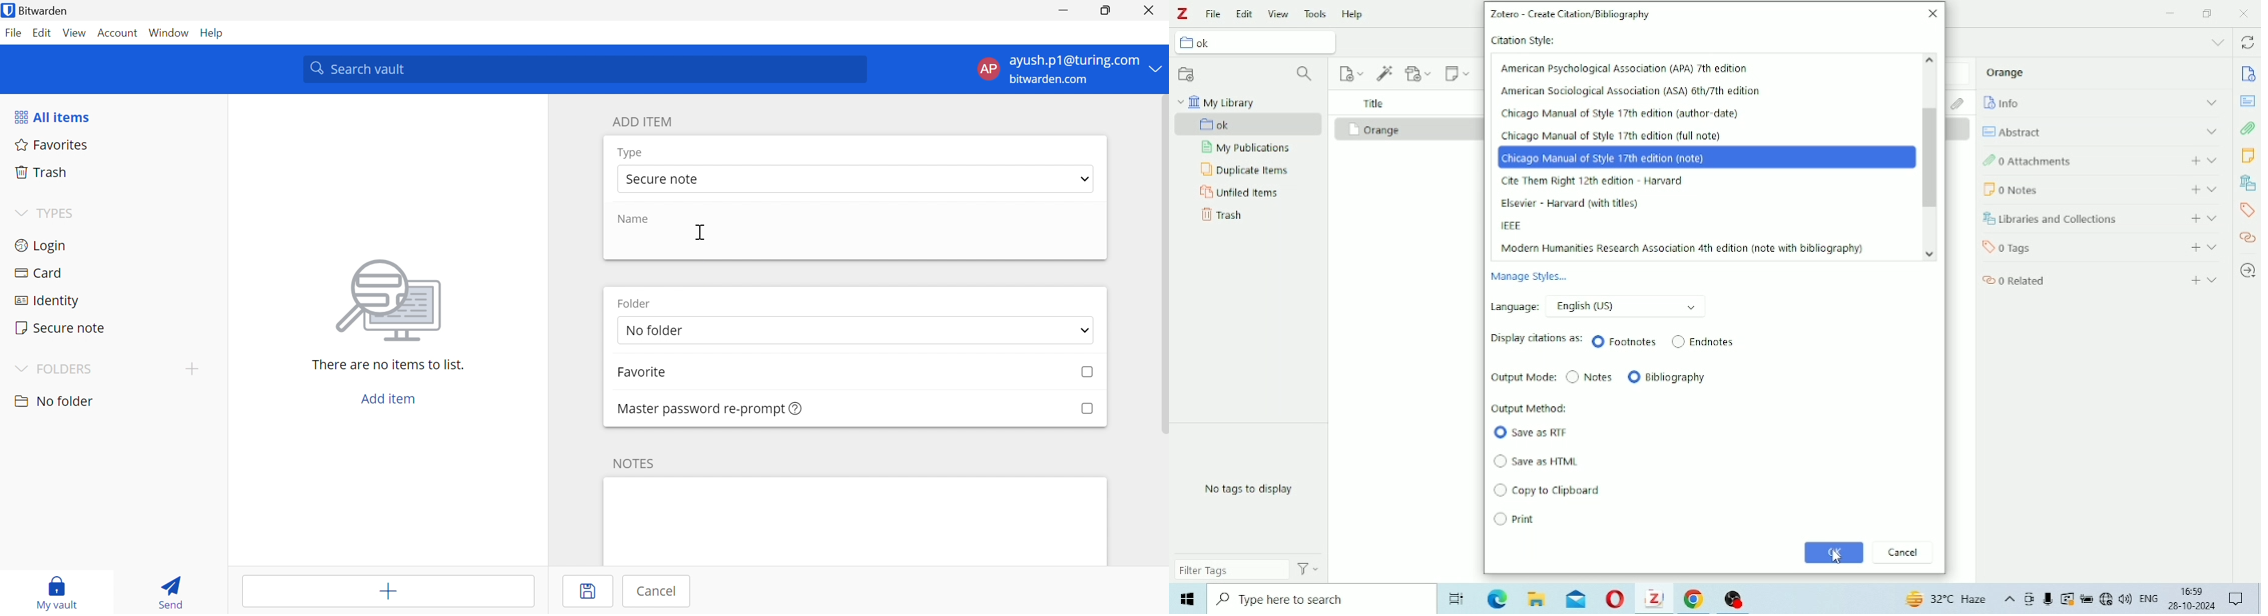 This screenshot has width=2268, height=616. What do you see at coordinates (637, 219) in the screenshot?
I see `Name` at bounding box center [637, 219].